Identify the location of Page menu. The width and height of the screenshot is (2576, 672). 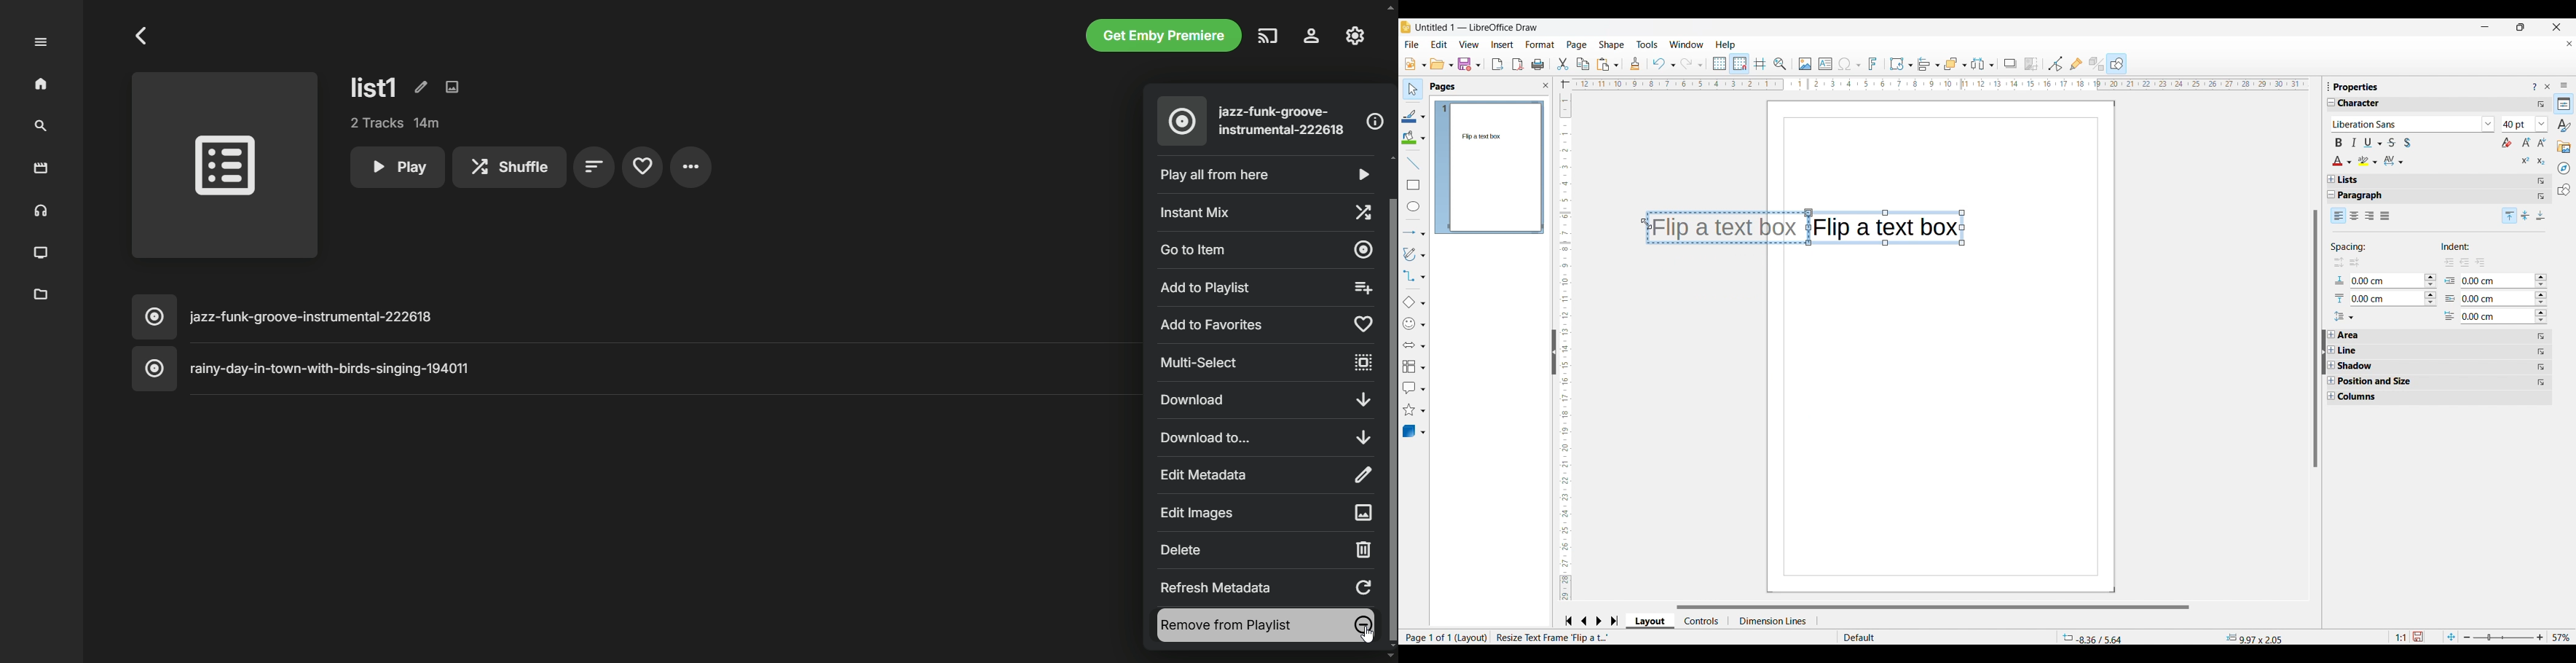
(1577, 45).